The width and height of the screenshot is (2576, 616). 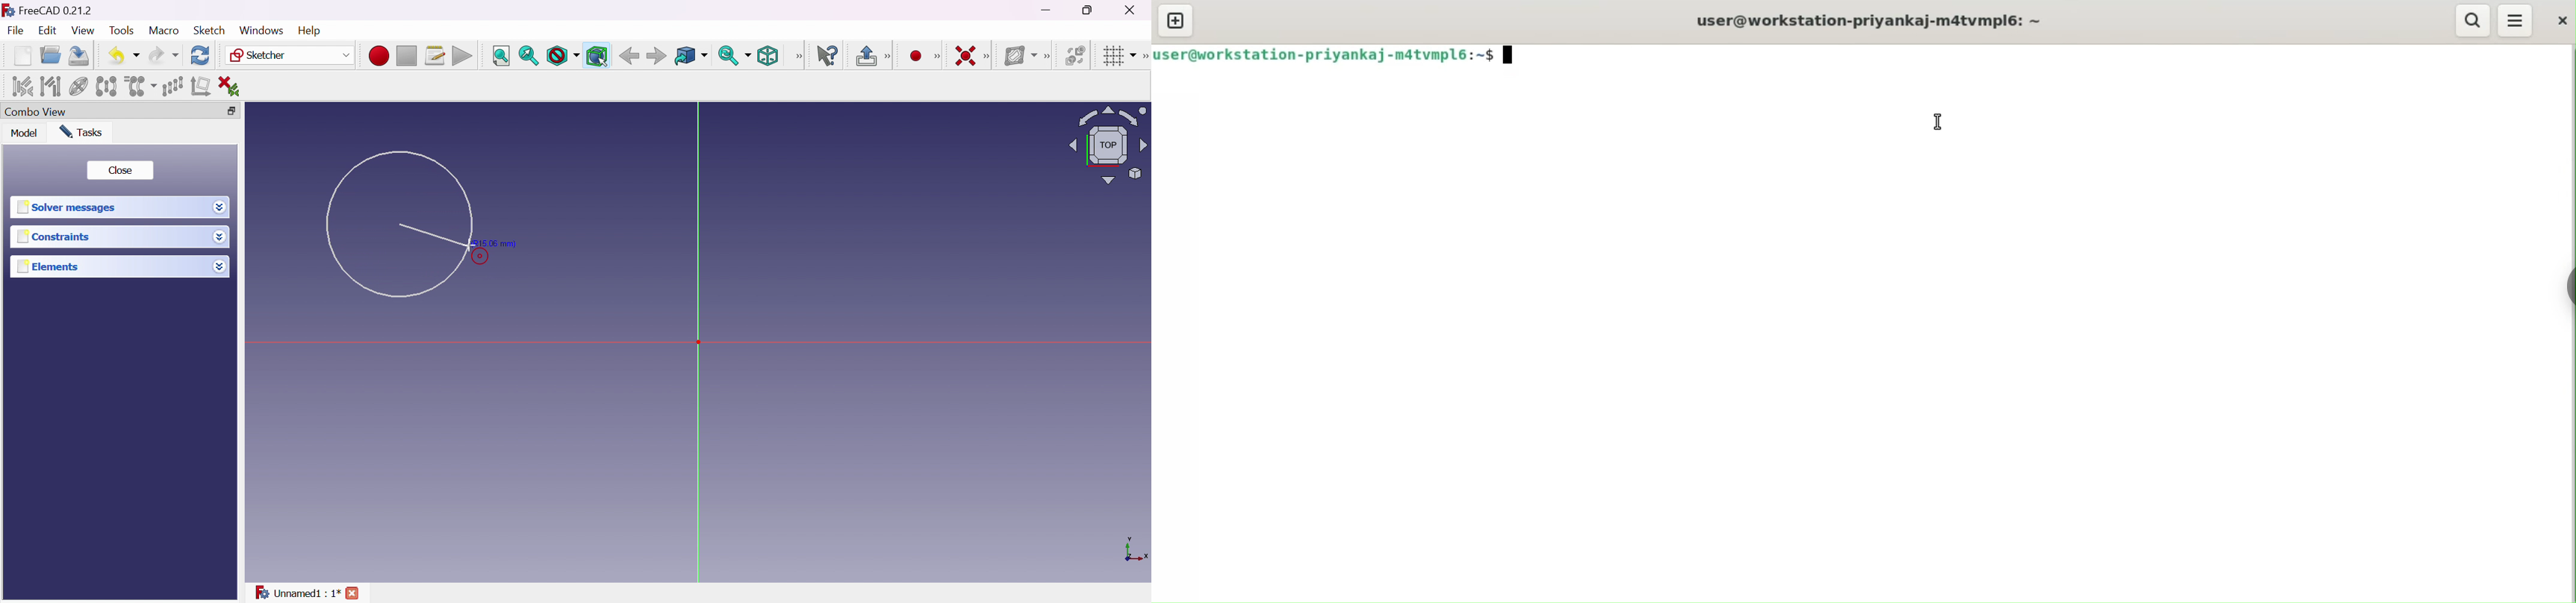 I want to click on Leave sketch, so click(x=873, y=56).